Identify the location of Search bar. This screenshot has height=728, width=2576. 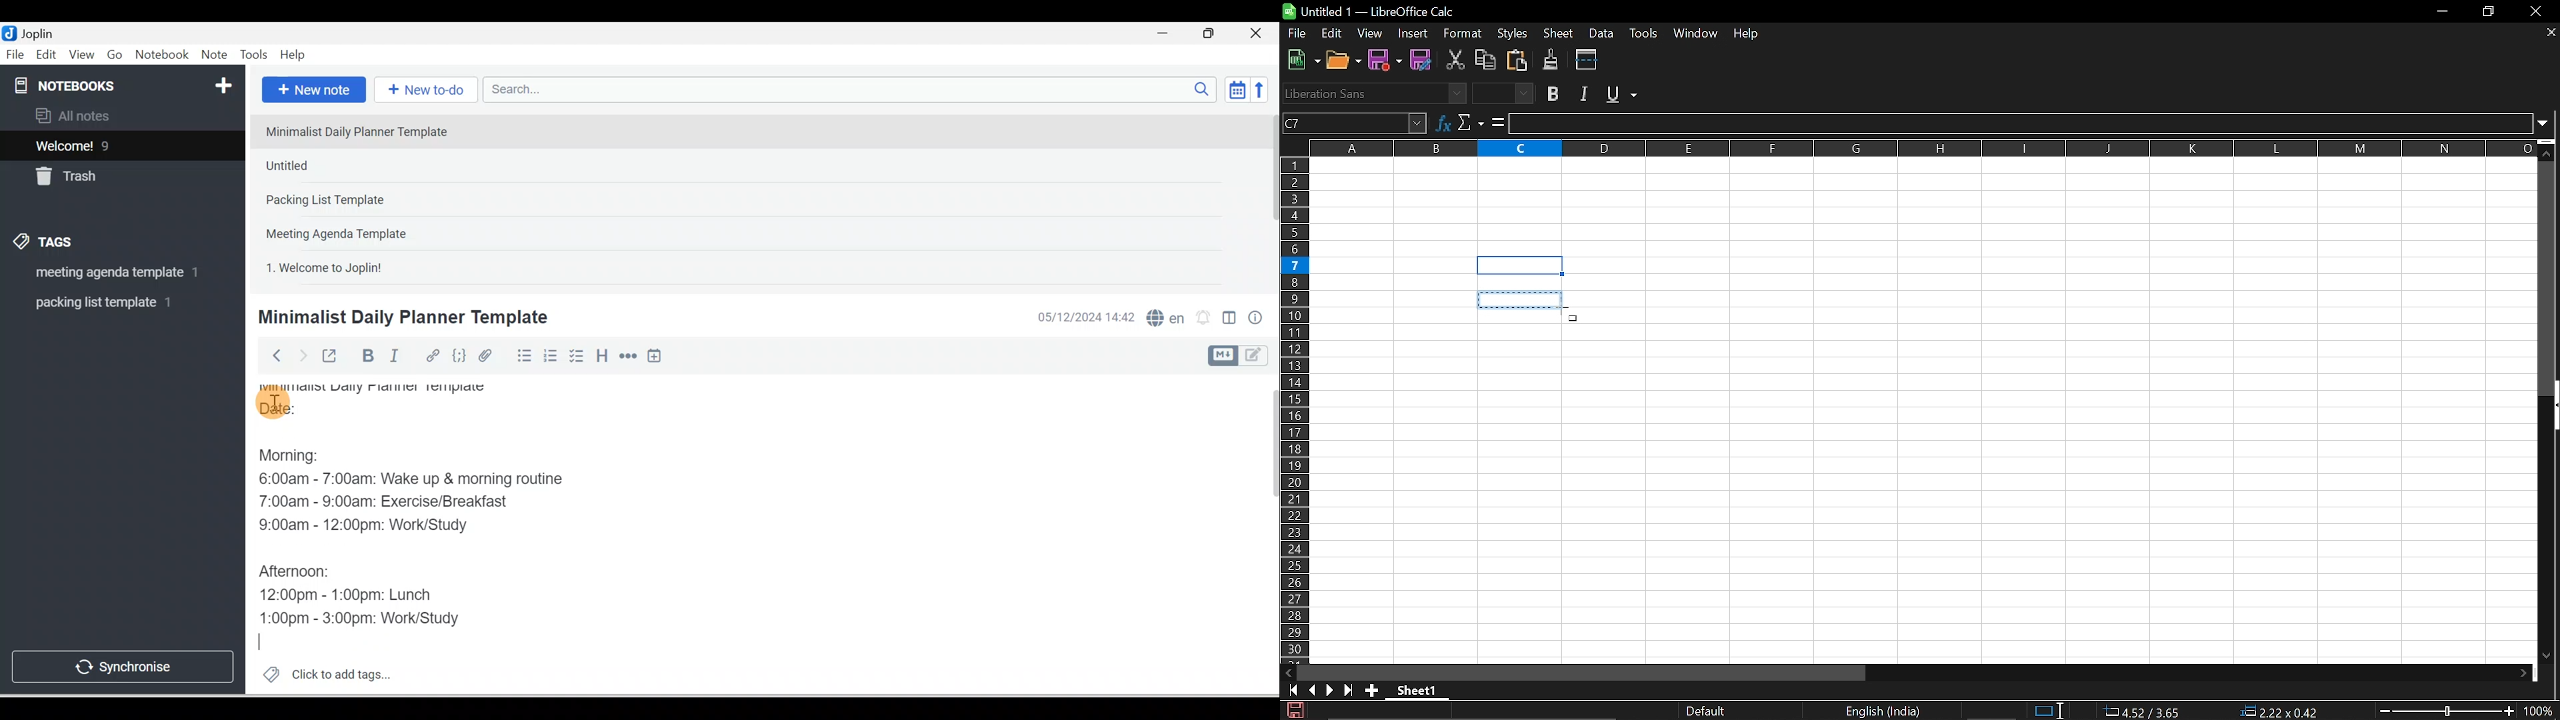
(854, 89).